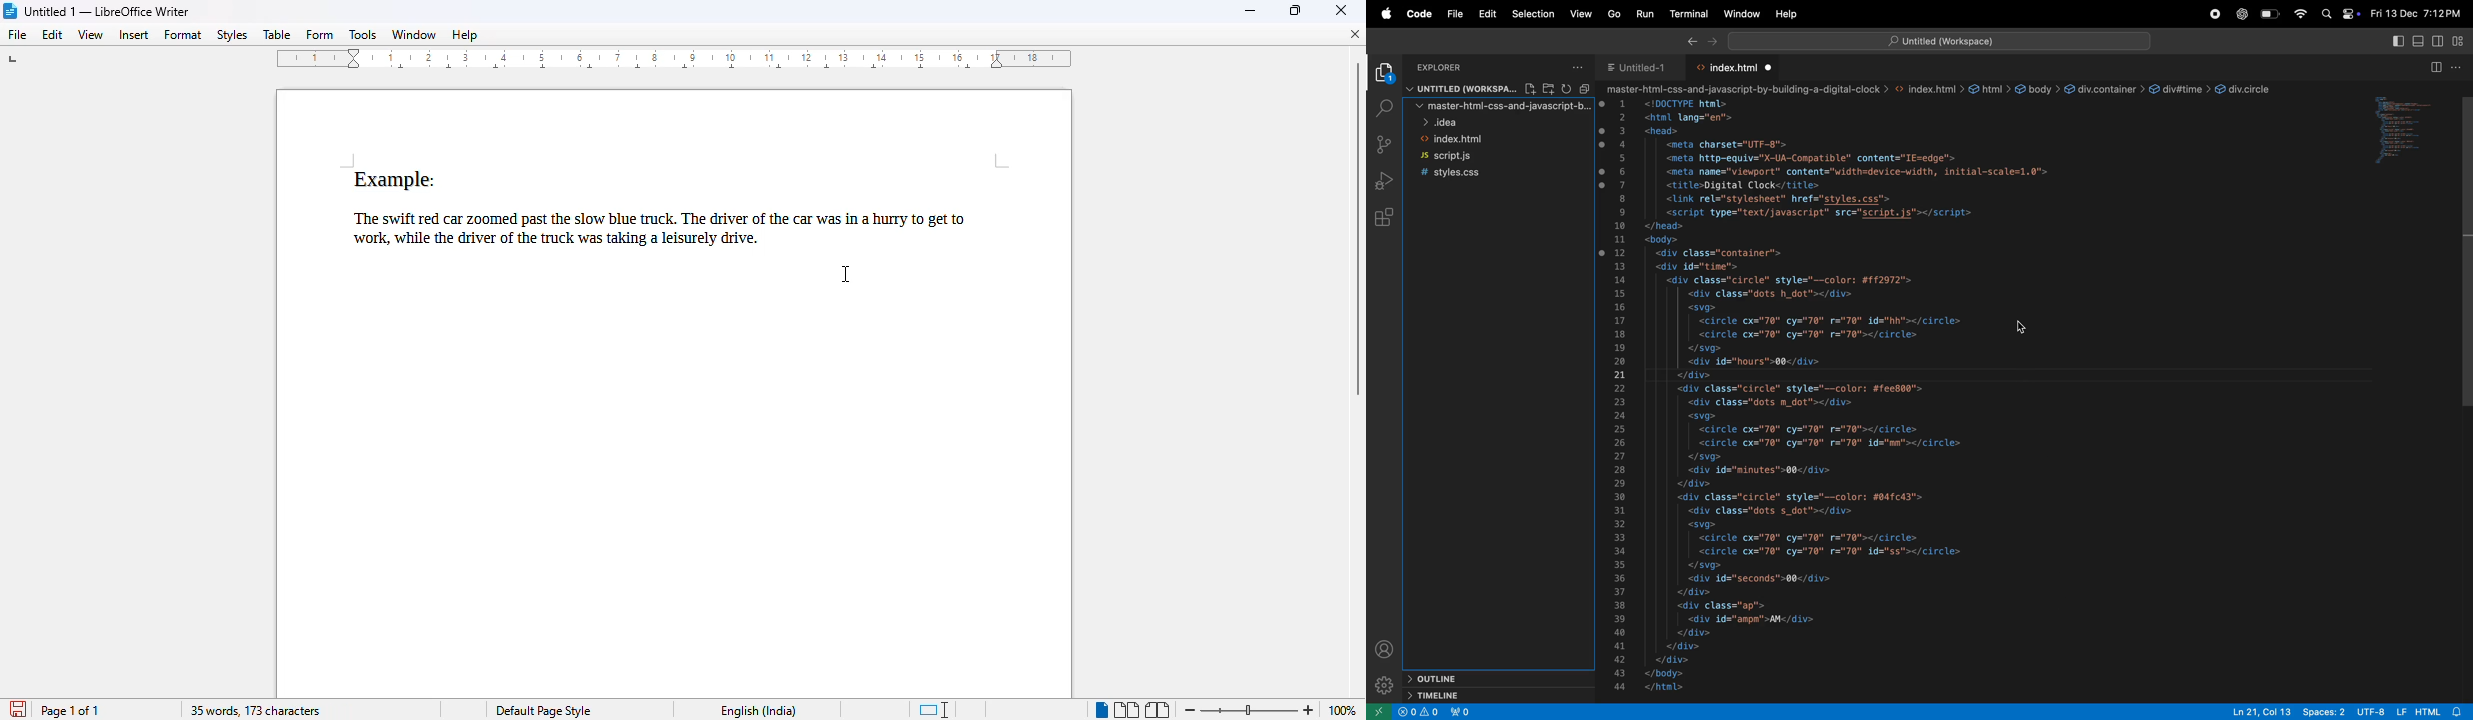 The width and height of the screenshot is (2492, 728). I want to click on cursor, so click(845, 275).